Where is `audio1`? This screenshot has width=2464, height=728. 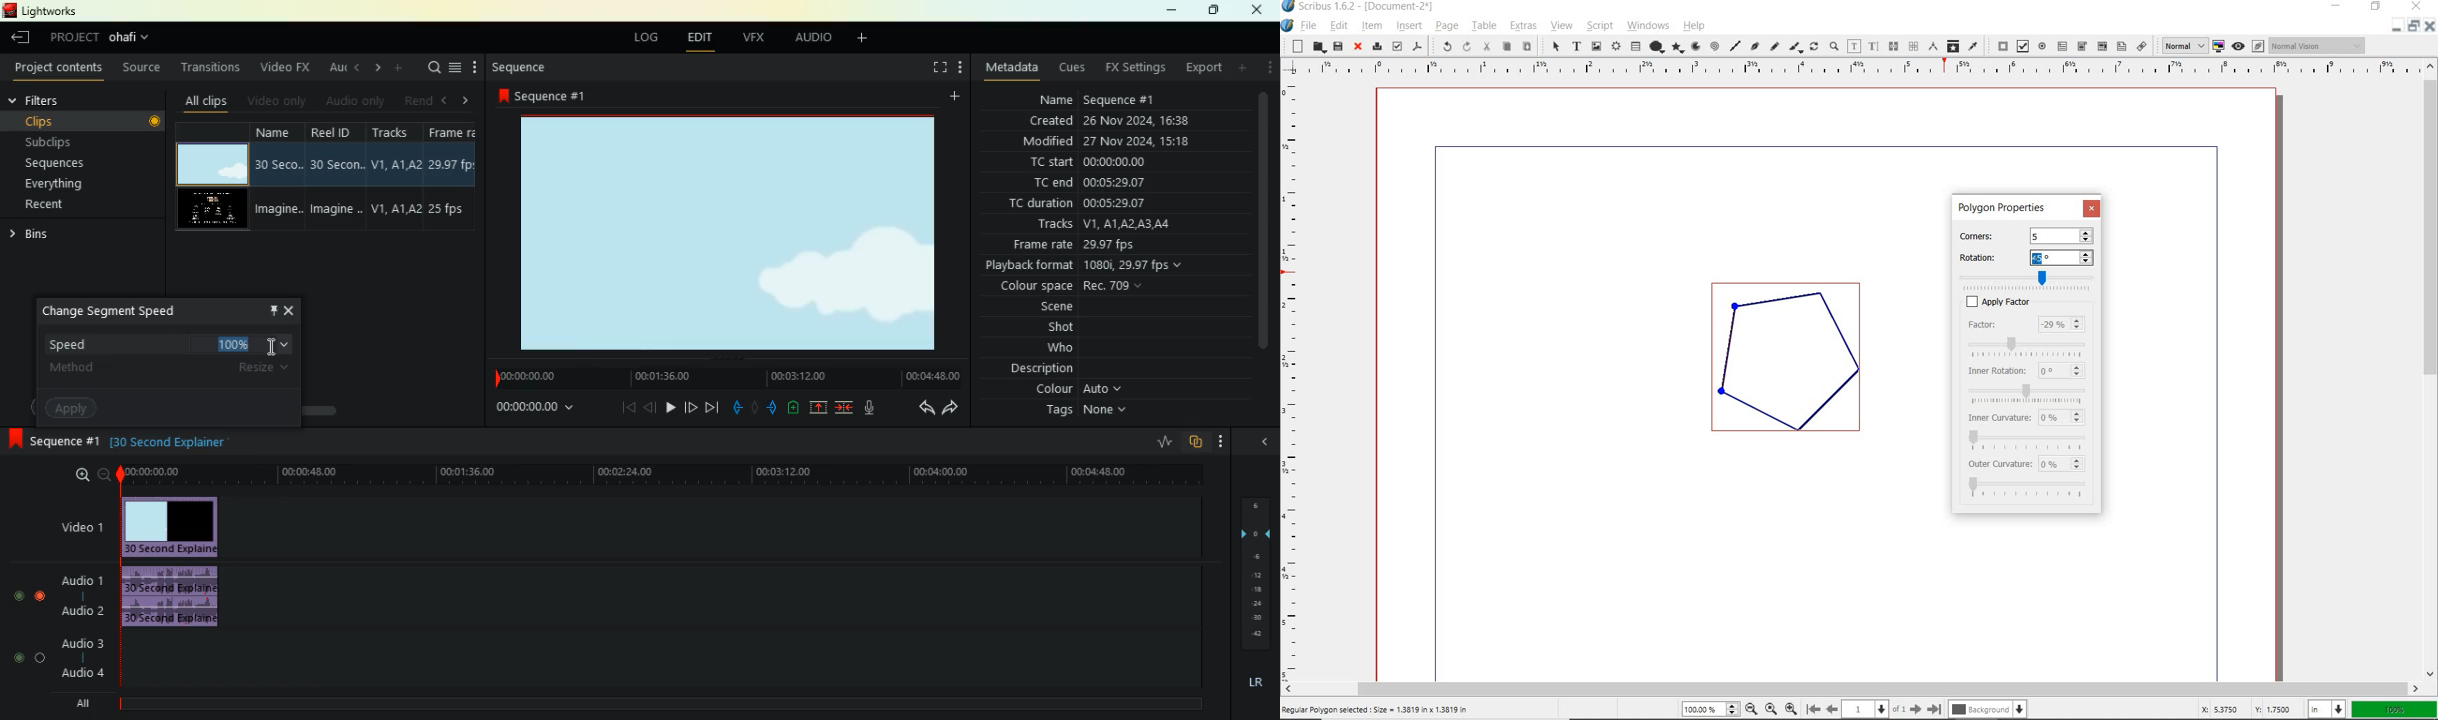 audio1 is located at coordinates (78, 577).